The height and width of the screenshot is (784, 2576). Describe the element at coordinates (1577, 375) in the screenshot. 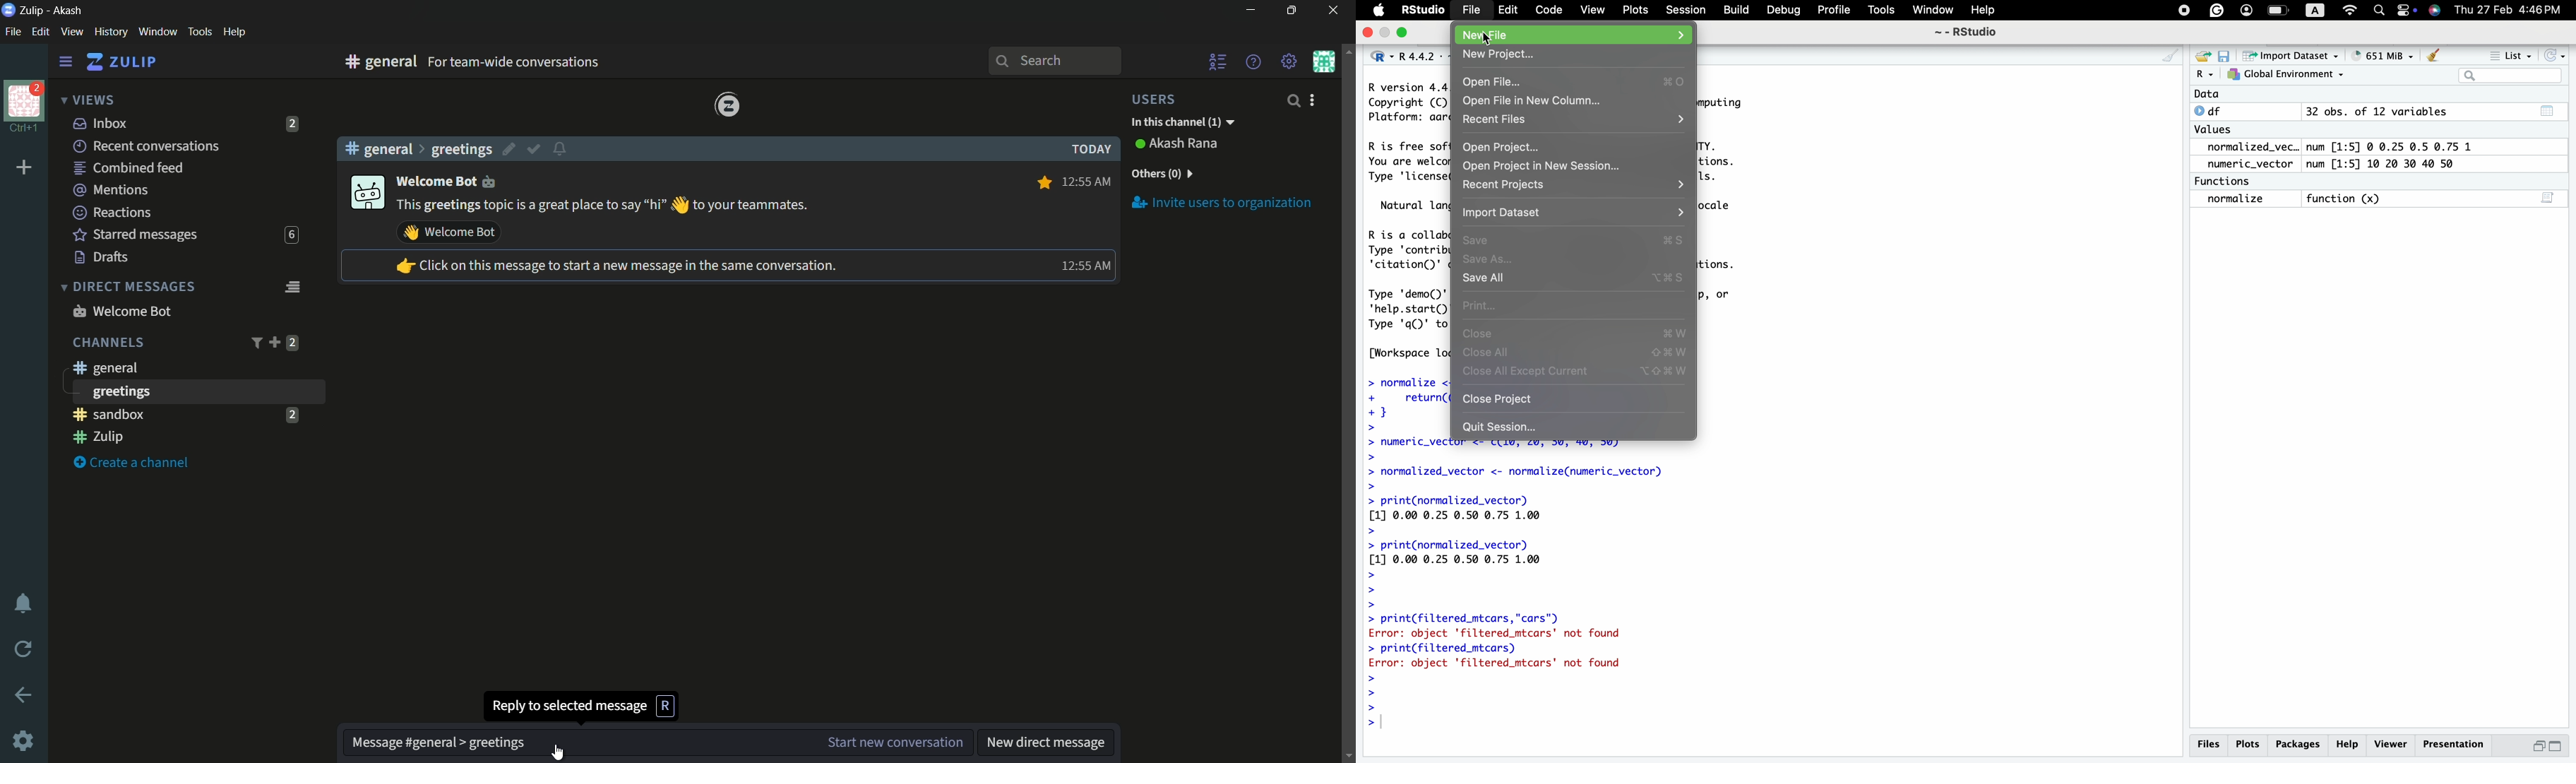

I see `Close all except current` at that location.